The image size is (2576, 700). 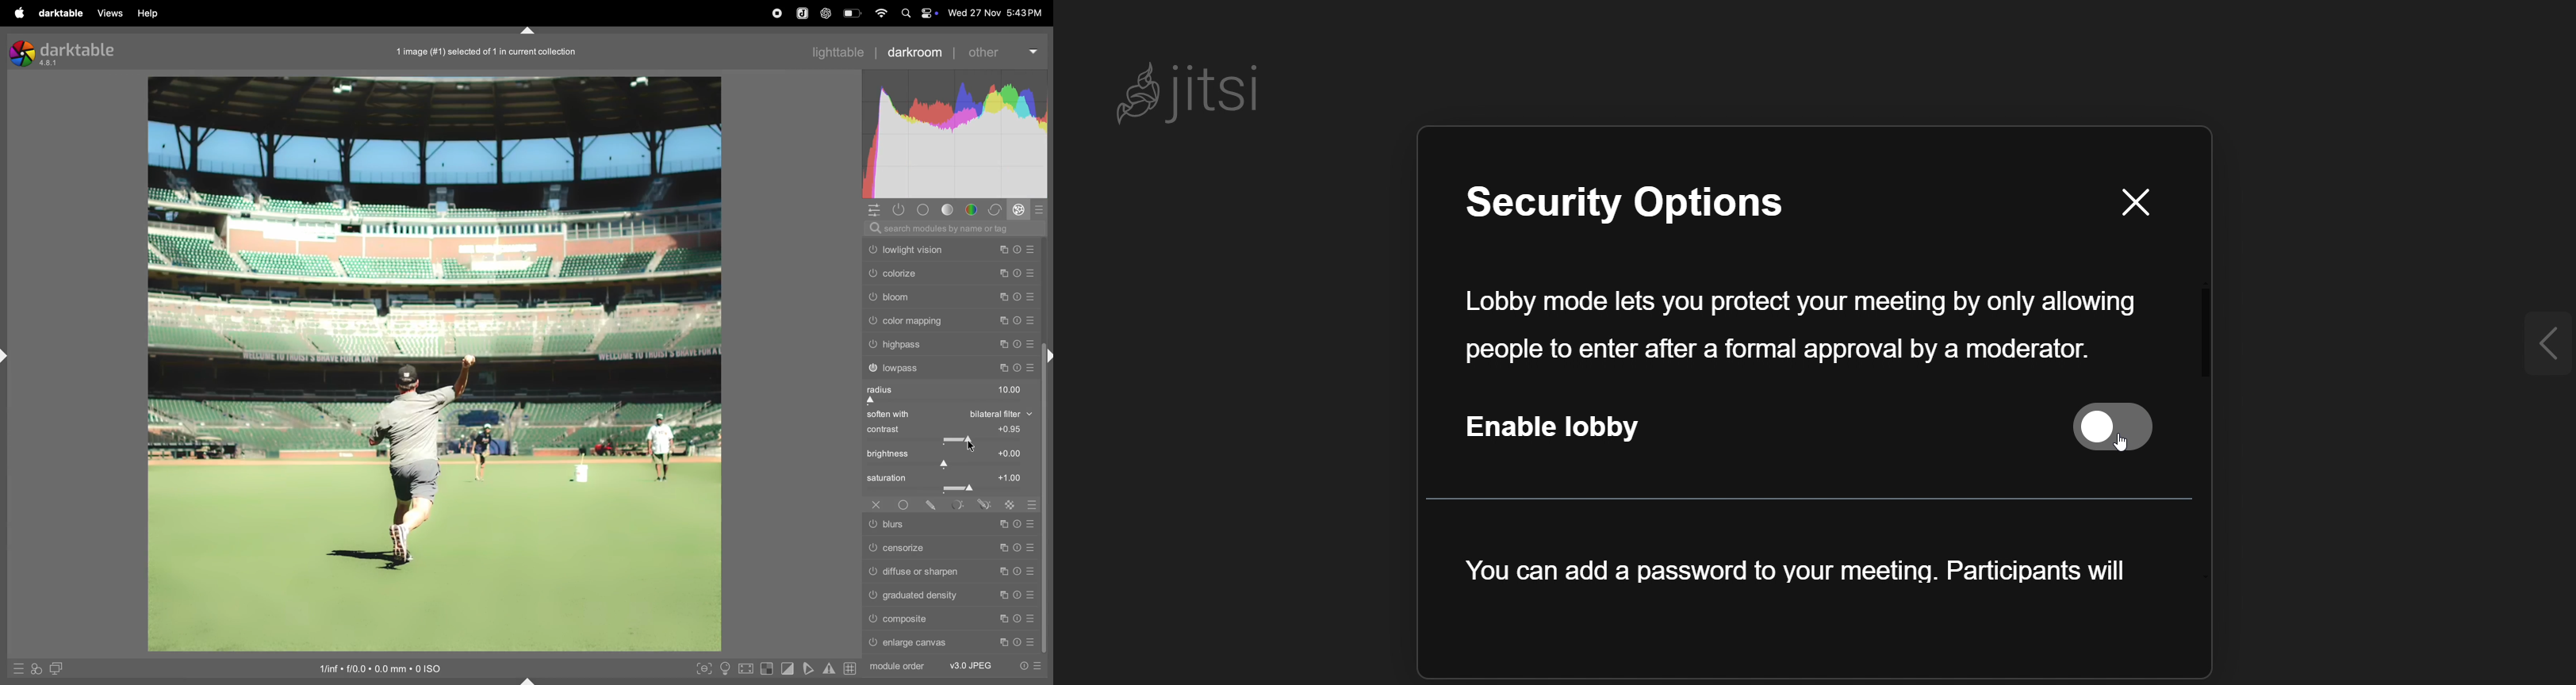 I want to click on quick acess panel, so click(x=872, y=210).